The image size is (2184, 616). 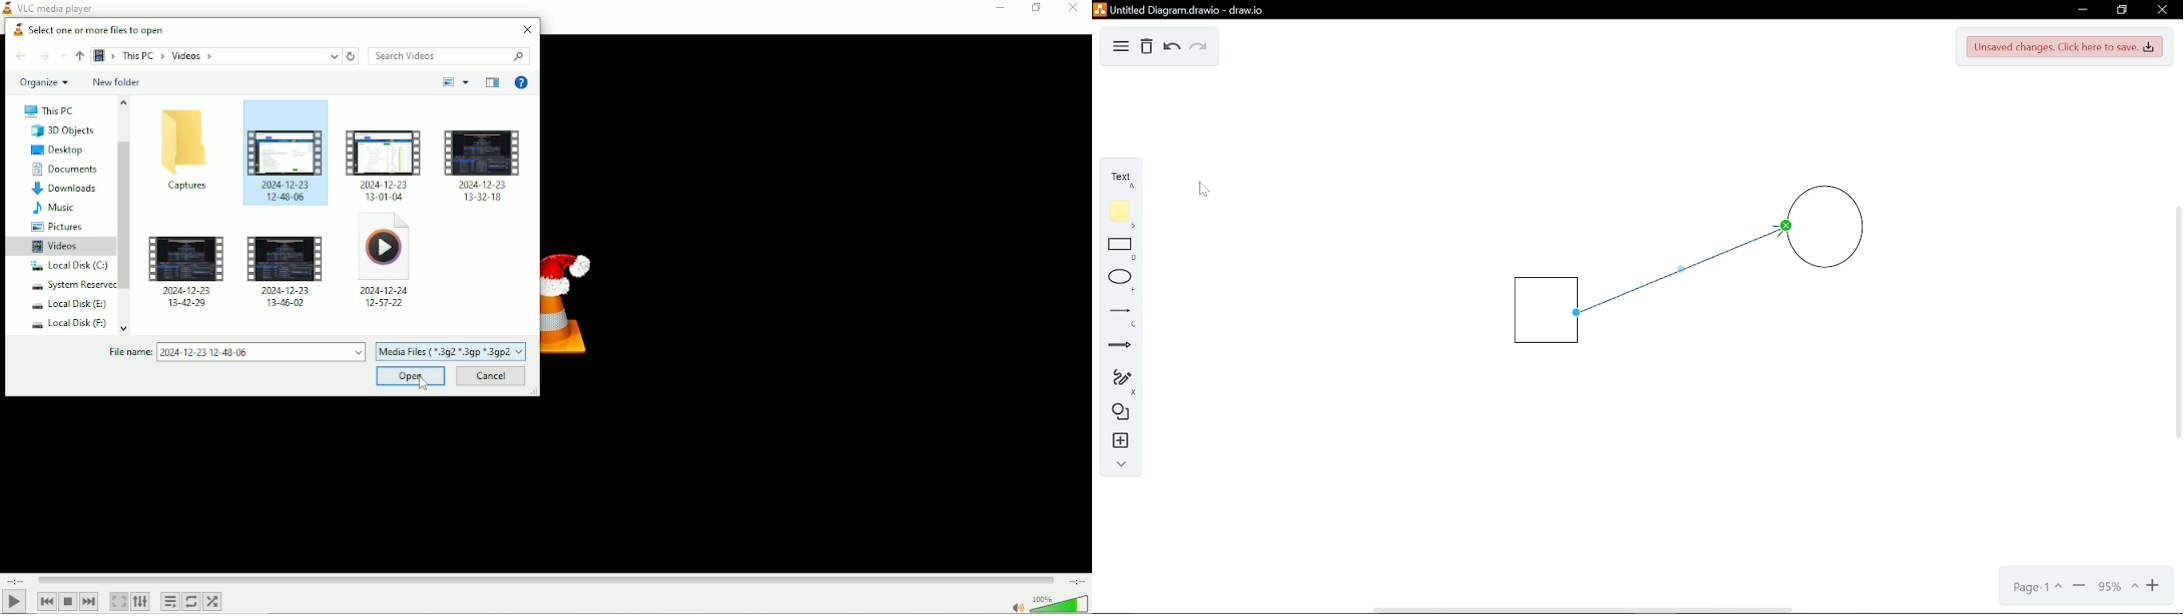 I want to click on restore down, so click(x=2120, y=10).